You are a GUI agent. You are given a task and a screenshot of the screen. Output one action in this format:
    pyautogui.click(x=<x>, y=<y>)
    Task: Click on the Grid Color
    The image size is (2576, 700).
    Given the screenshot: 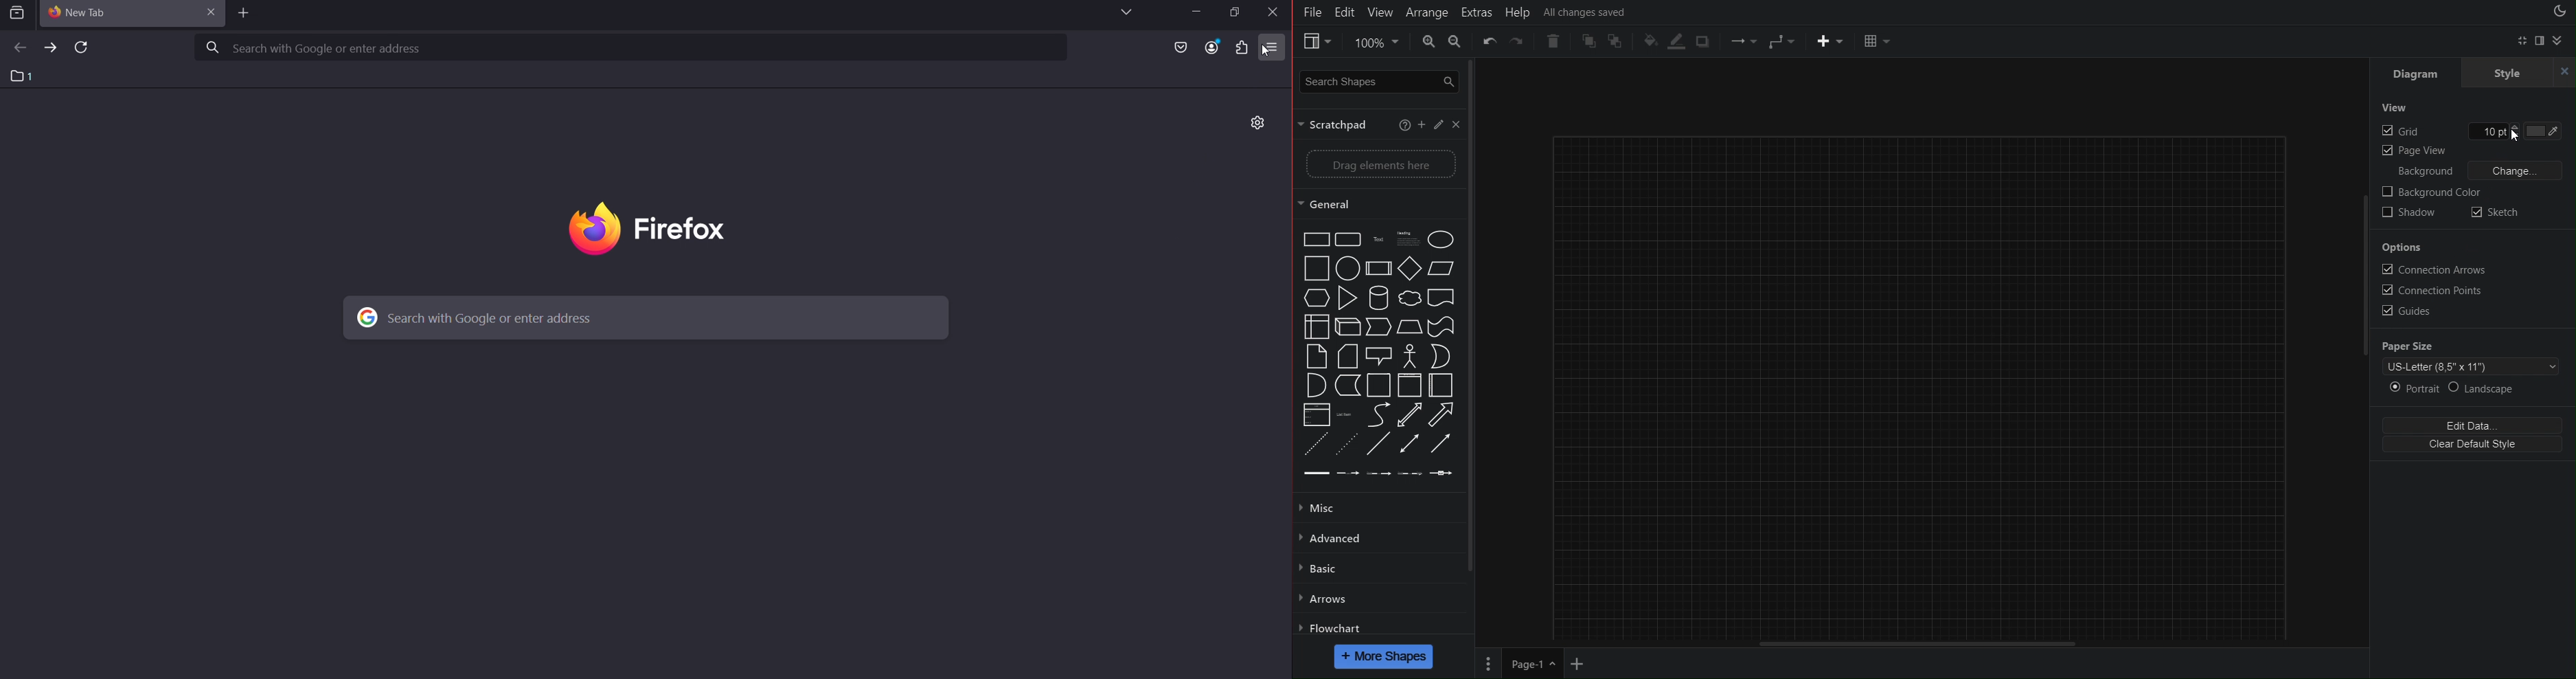 What is the action you would take?
    pyautogui.click(x=2549, y=132)
    